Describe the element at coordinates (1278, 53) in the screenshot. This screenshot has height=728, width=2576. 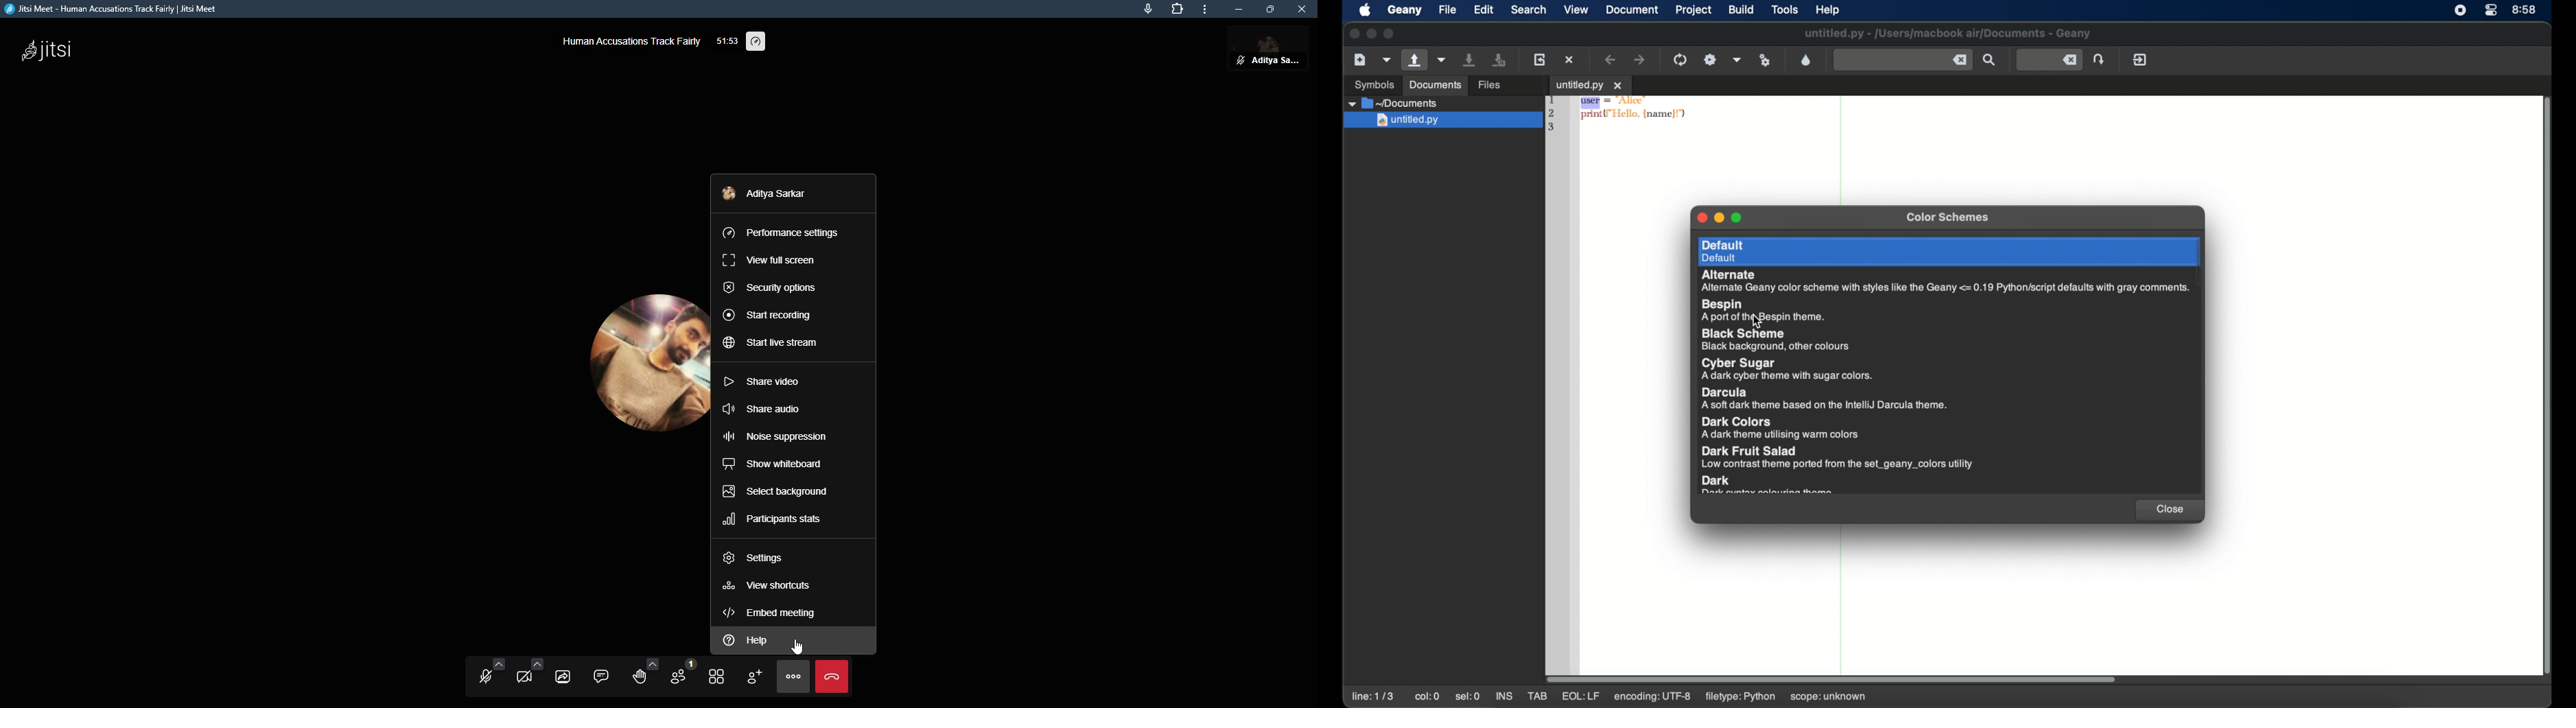
I see `profile` at that location.